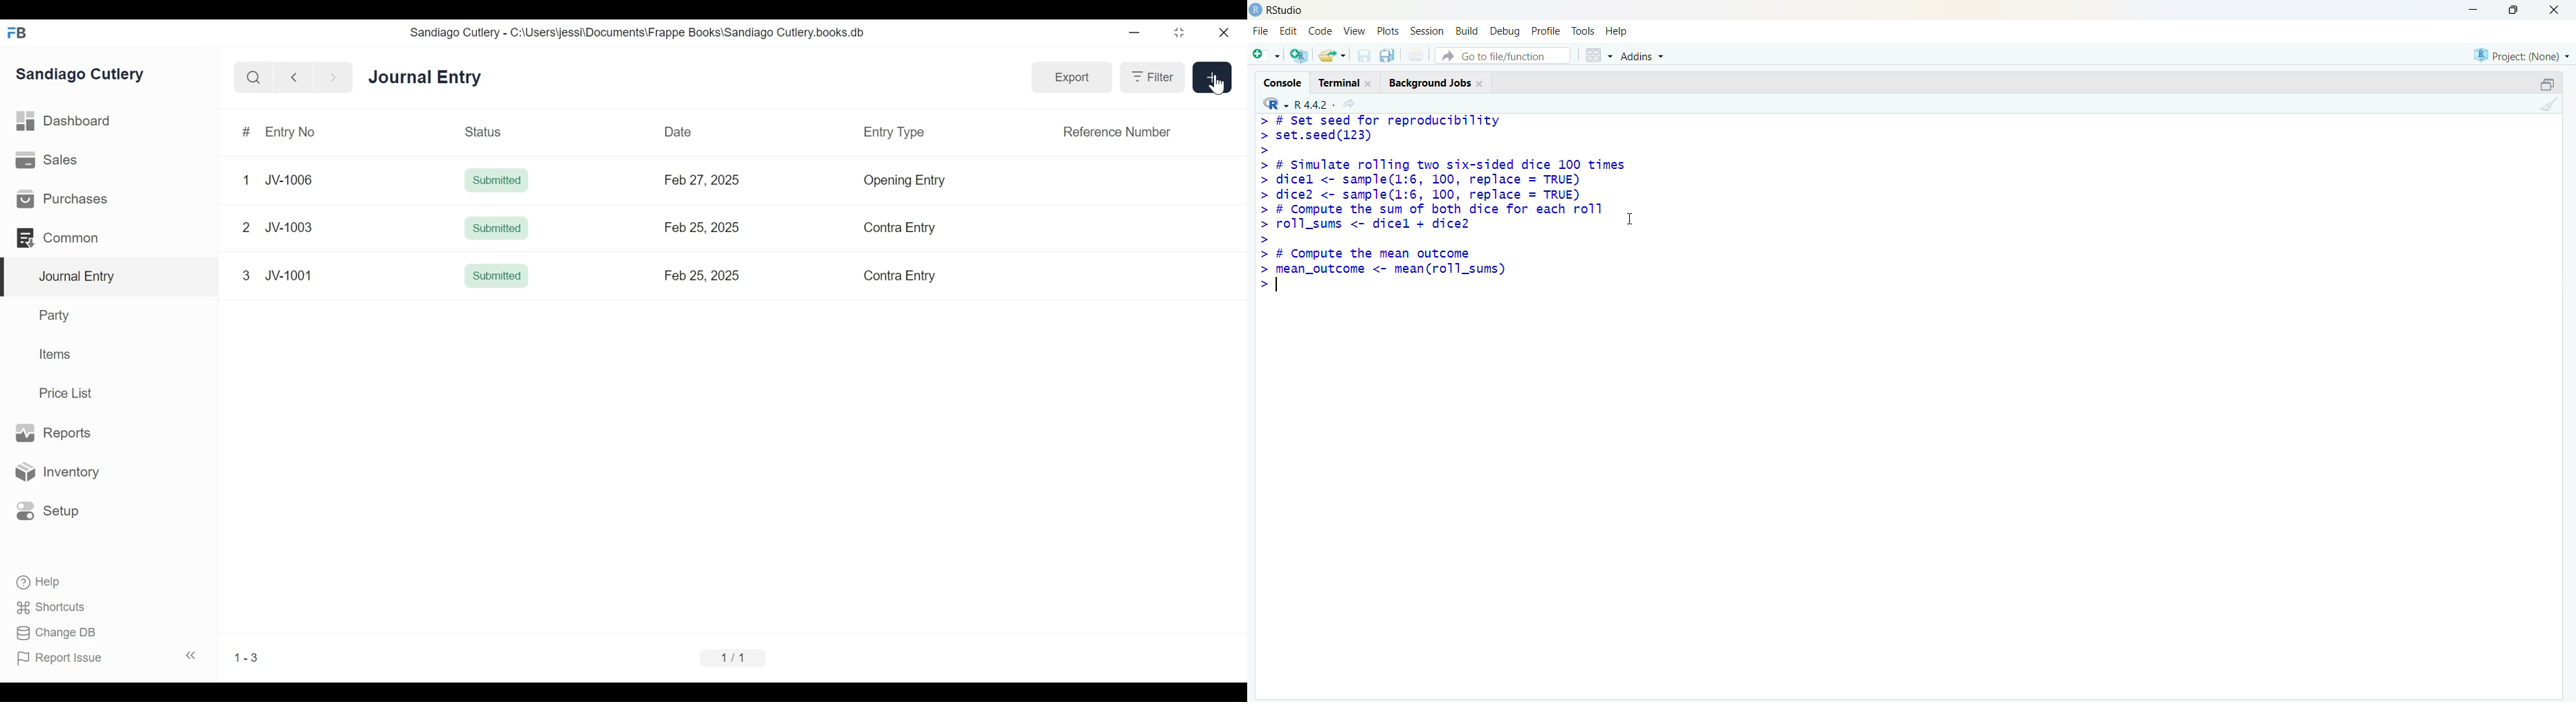 Image resolution: width=2576 pixels, height=728 pixels. I want to click on code, so click(1321, 31).